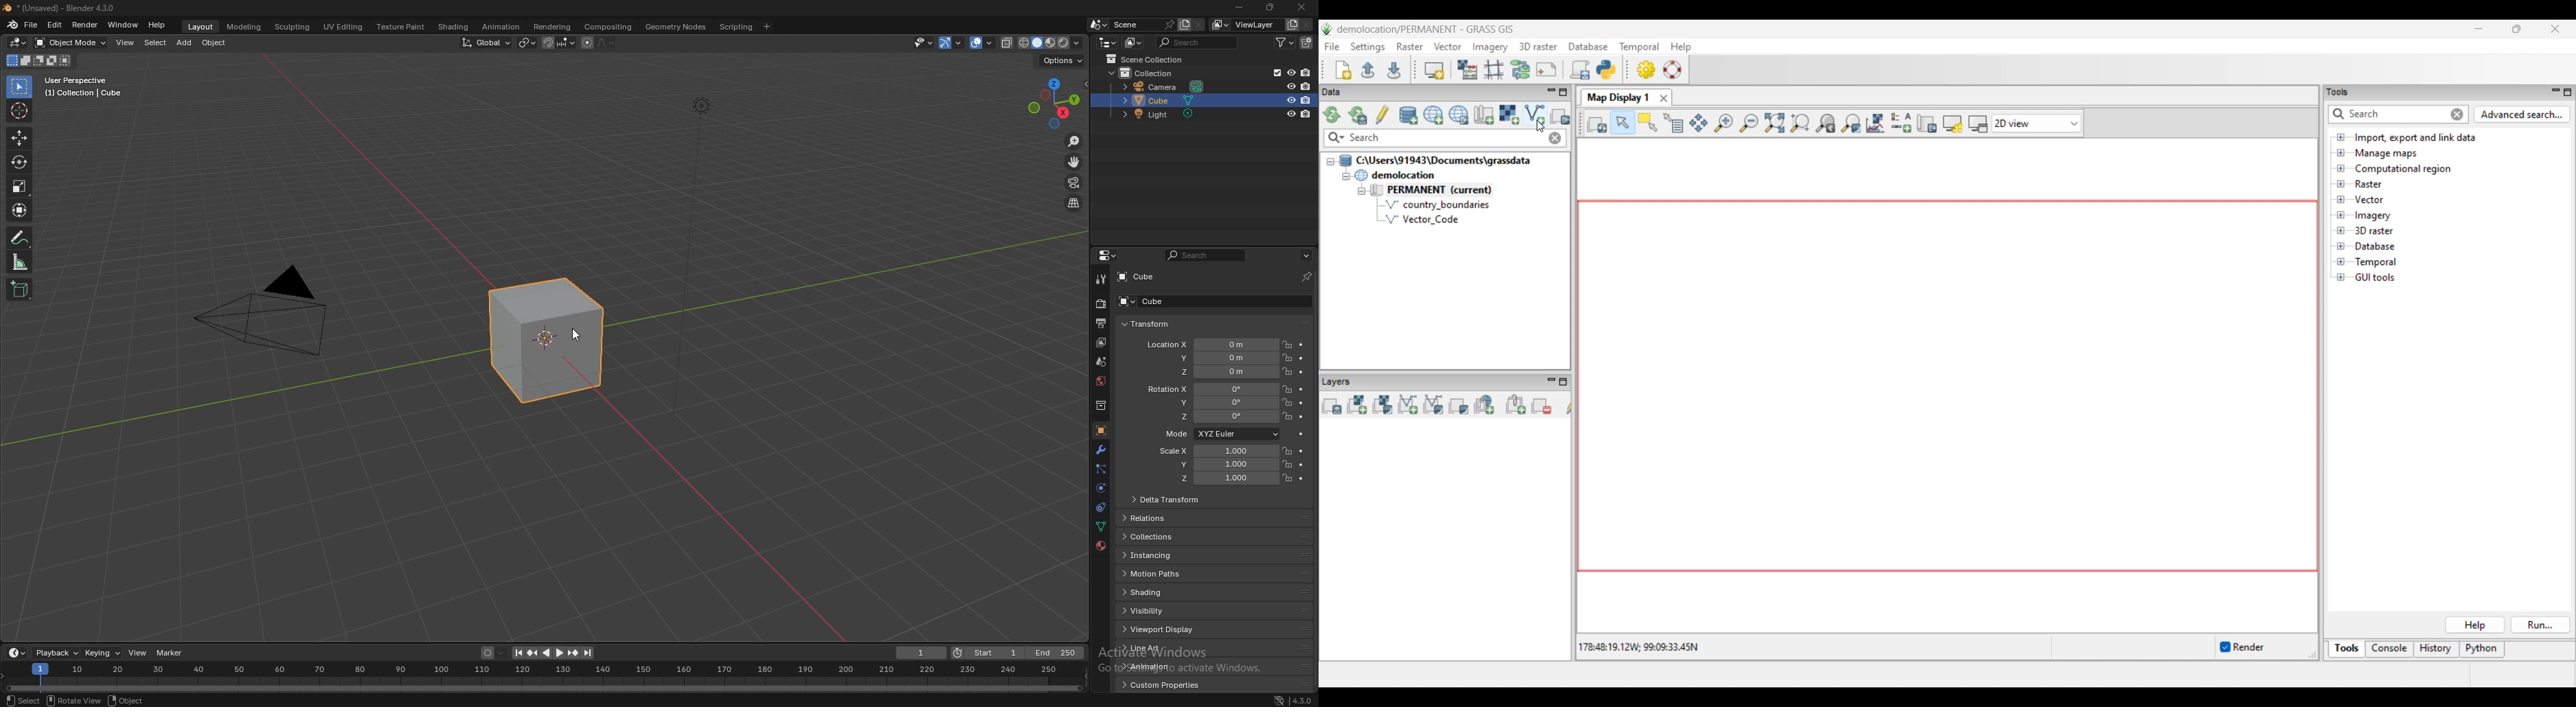  I want to click on lock location, so click(1288, 450).